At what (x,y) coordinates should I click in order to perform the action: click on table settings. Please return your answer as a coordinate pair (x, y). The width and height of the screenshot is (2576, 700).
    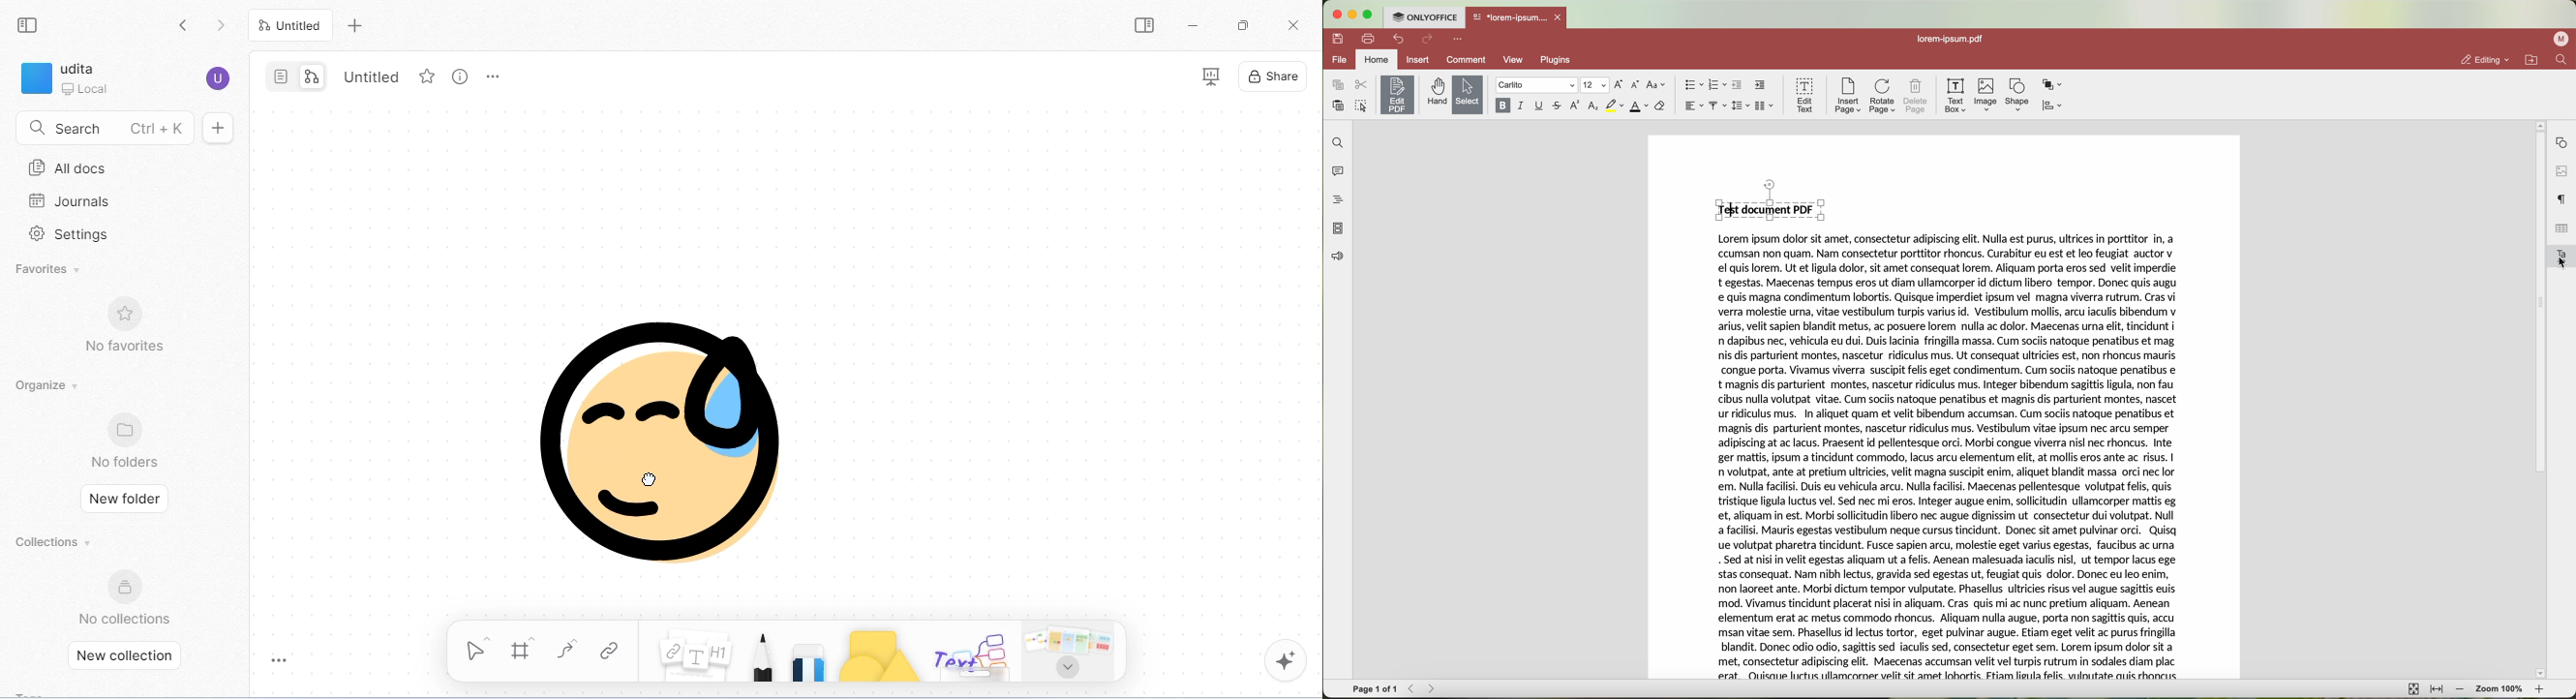
    Looking at the image, I should click on (2562, 229).